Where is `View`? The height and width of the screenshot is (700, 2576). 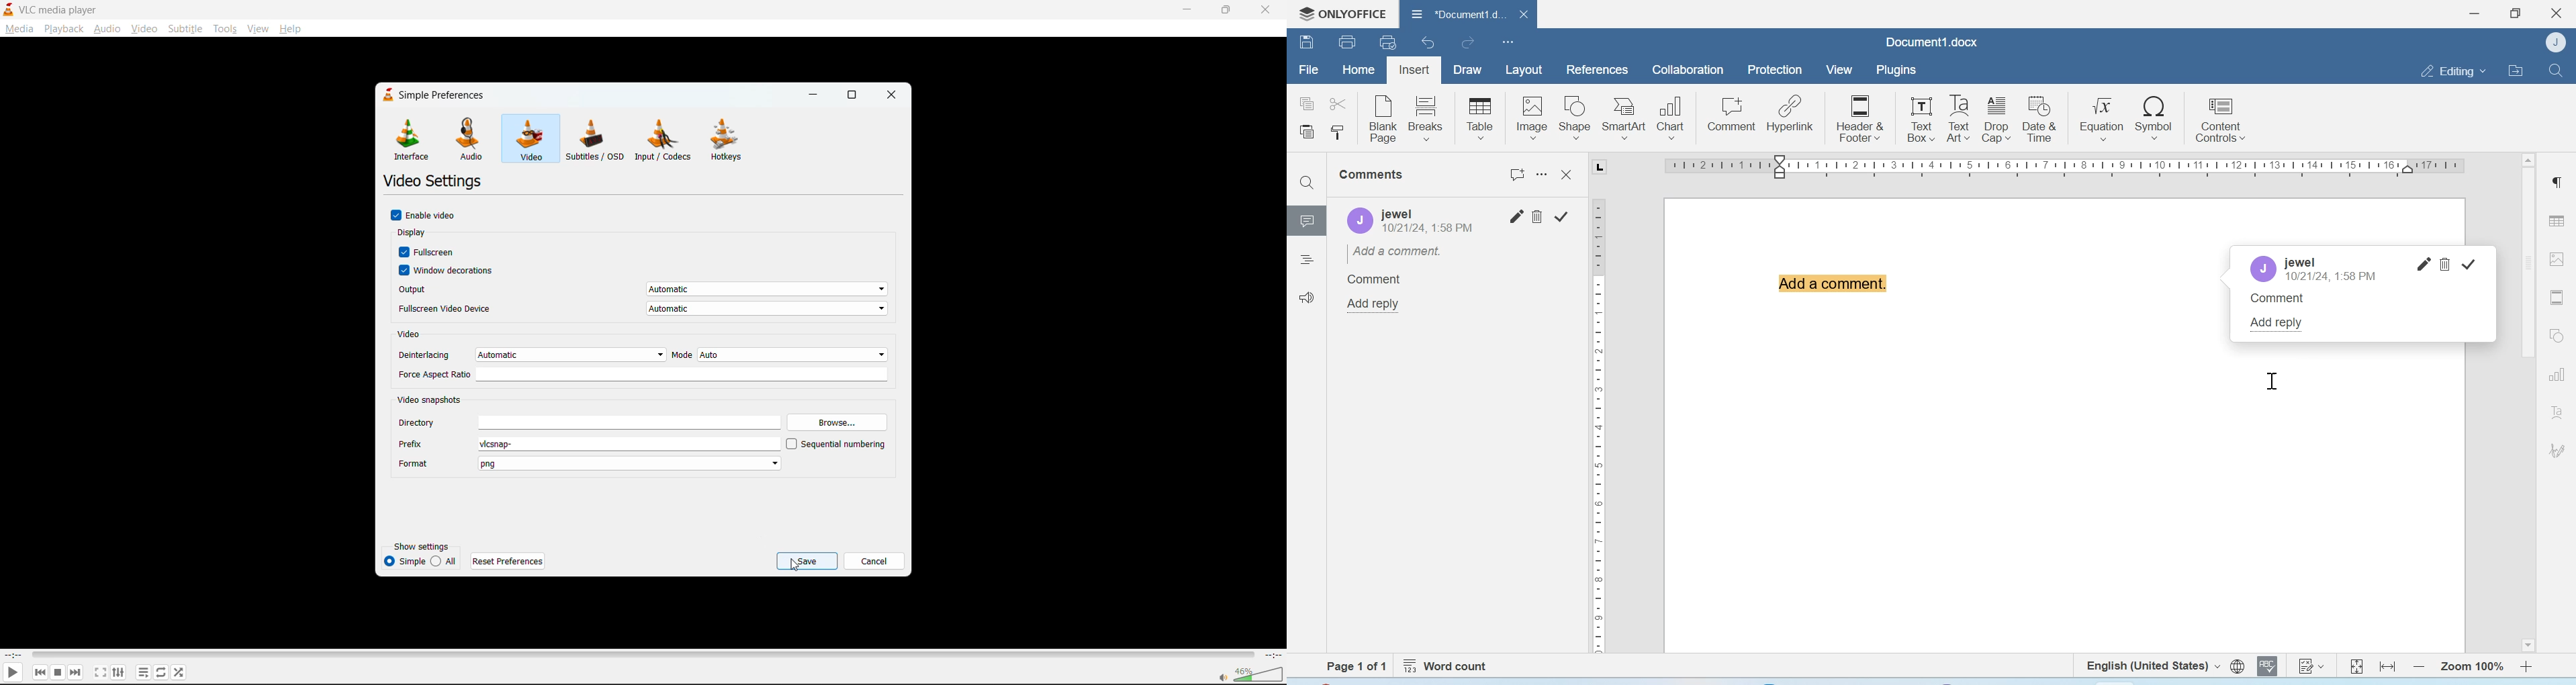
View is located at coordinates (1838, 71).